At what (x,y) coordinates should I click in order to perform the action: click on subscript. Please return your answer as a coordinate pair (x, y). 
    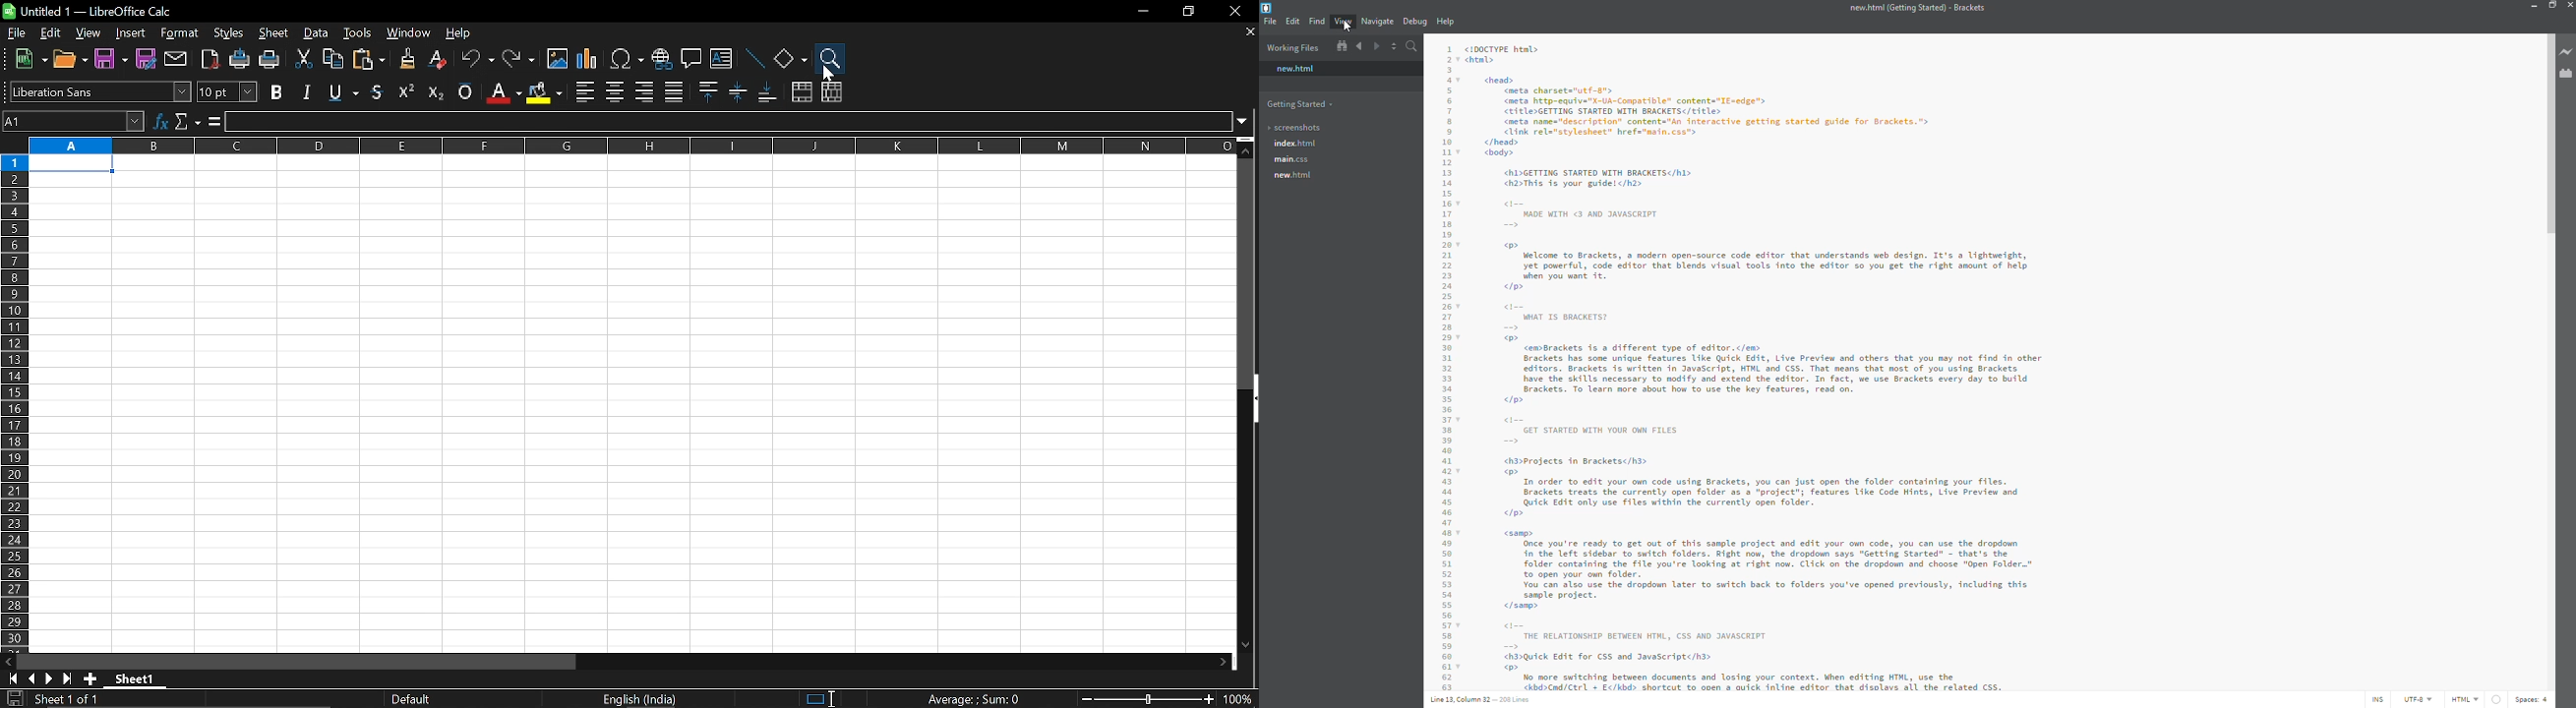
    Looking at the image, I should click on (434, 90).